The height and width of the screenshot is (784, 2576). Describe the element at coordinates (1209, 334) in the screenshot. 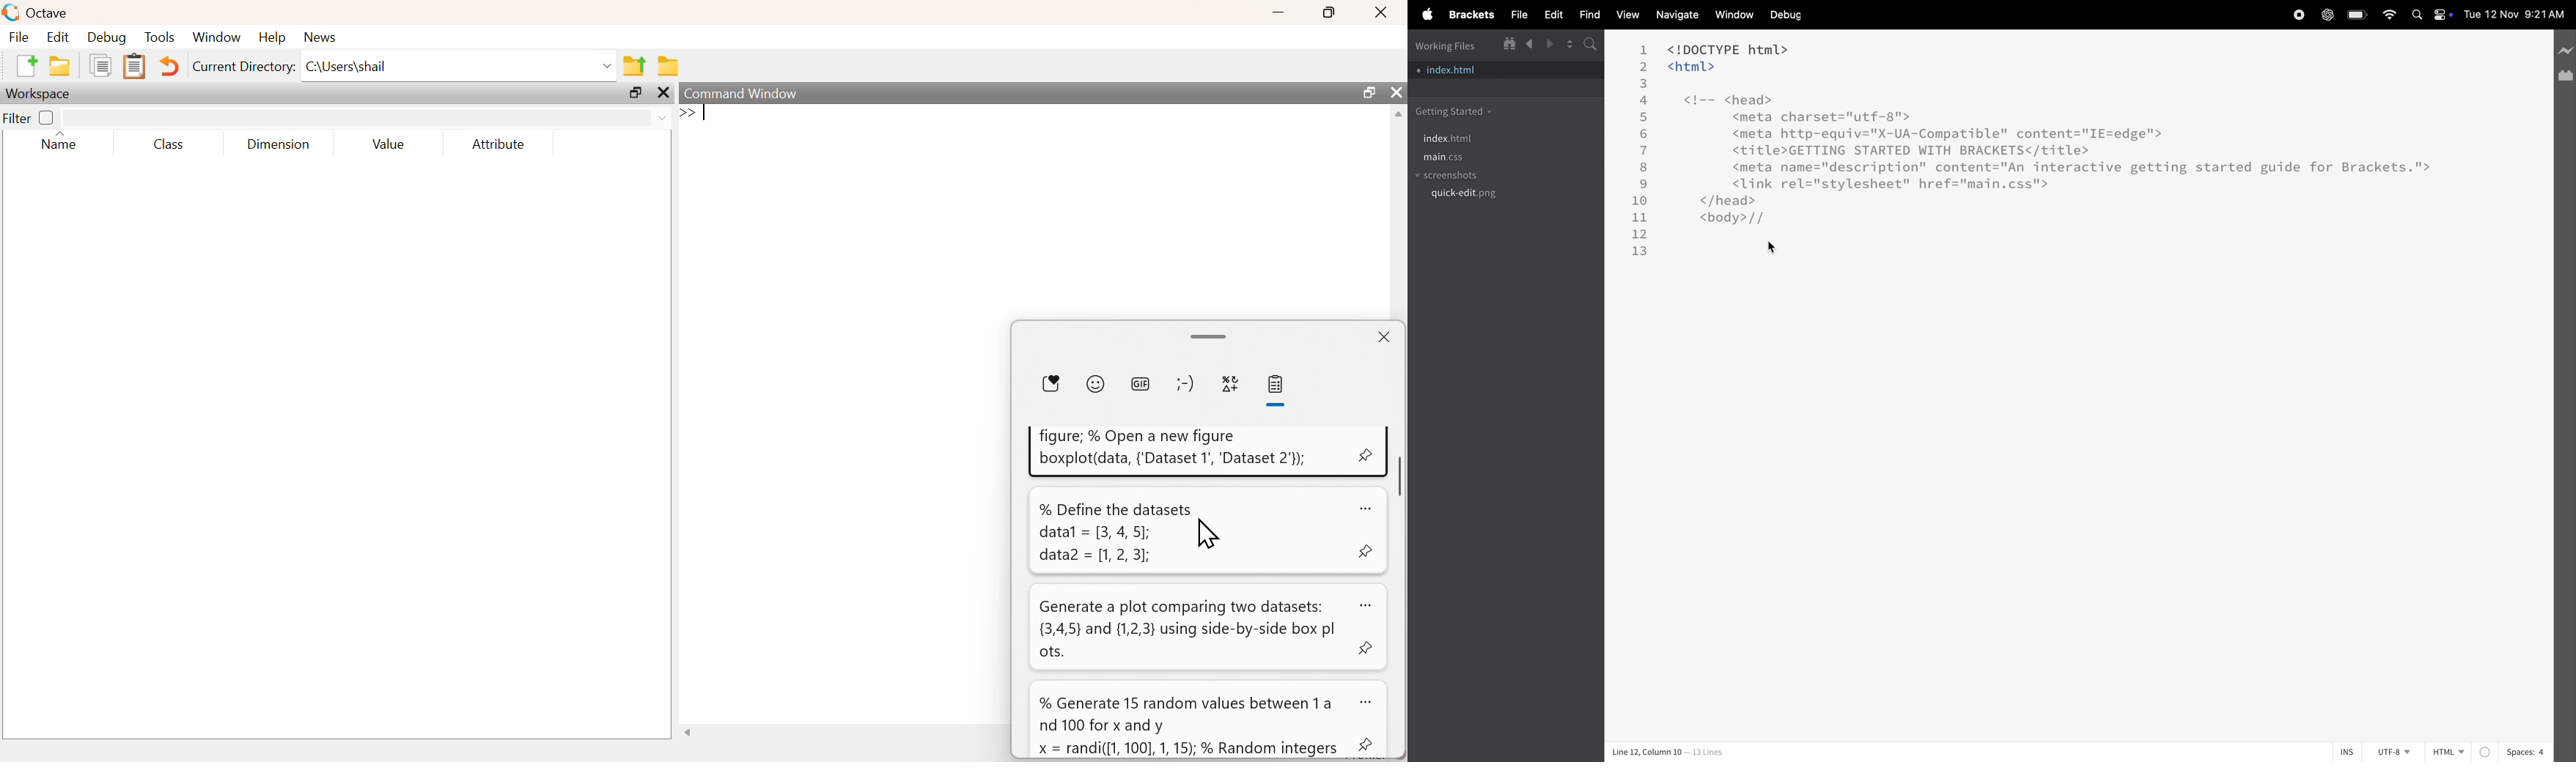

I see `scroll bar` at that location.